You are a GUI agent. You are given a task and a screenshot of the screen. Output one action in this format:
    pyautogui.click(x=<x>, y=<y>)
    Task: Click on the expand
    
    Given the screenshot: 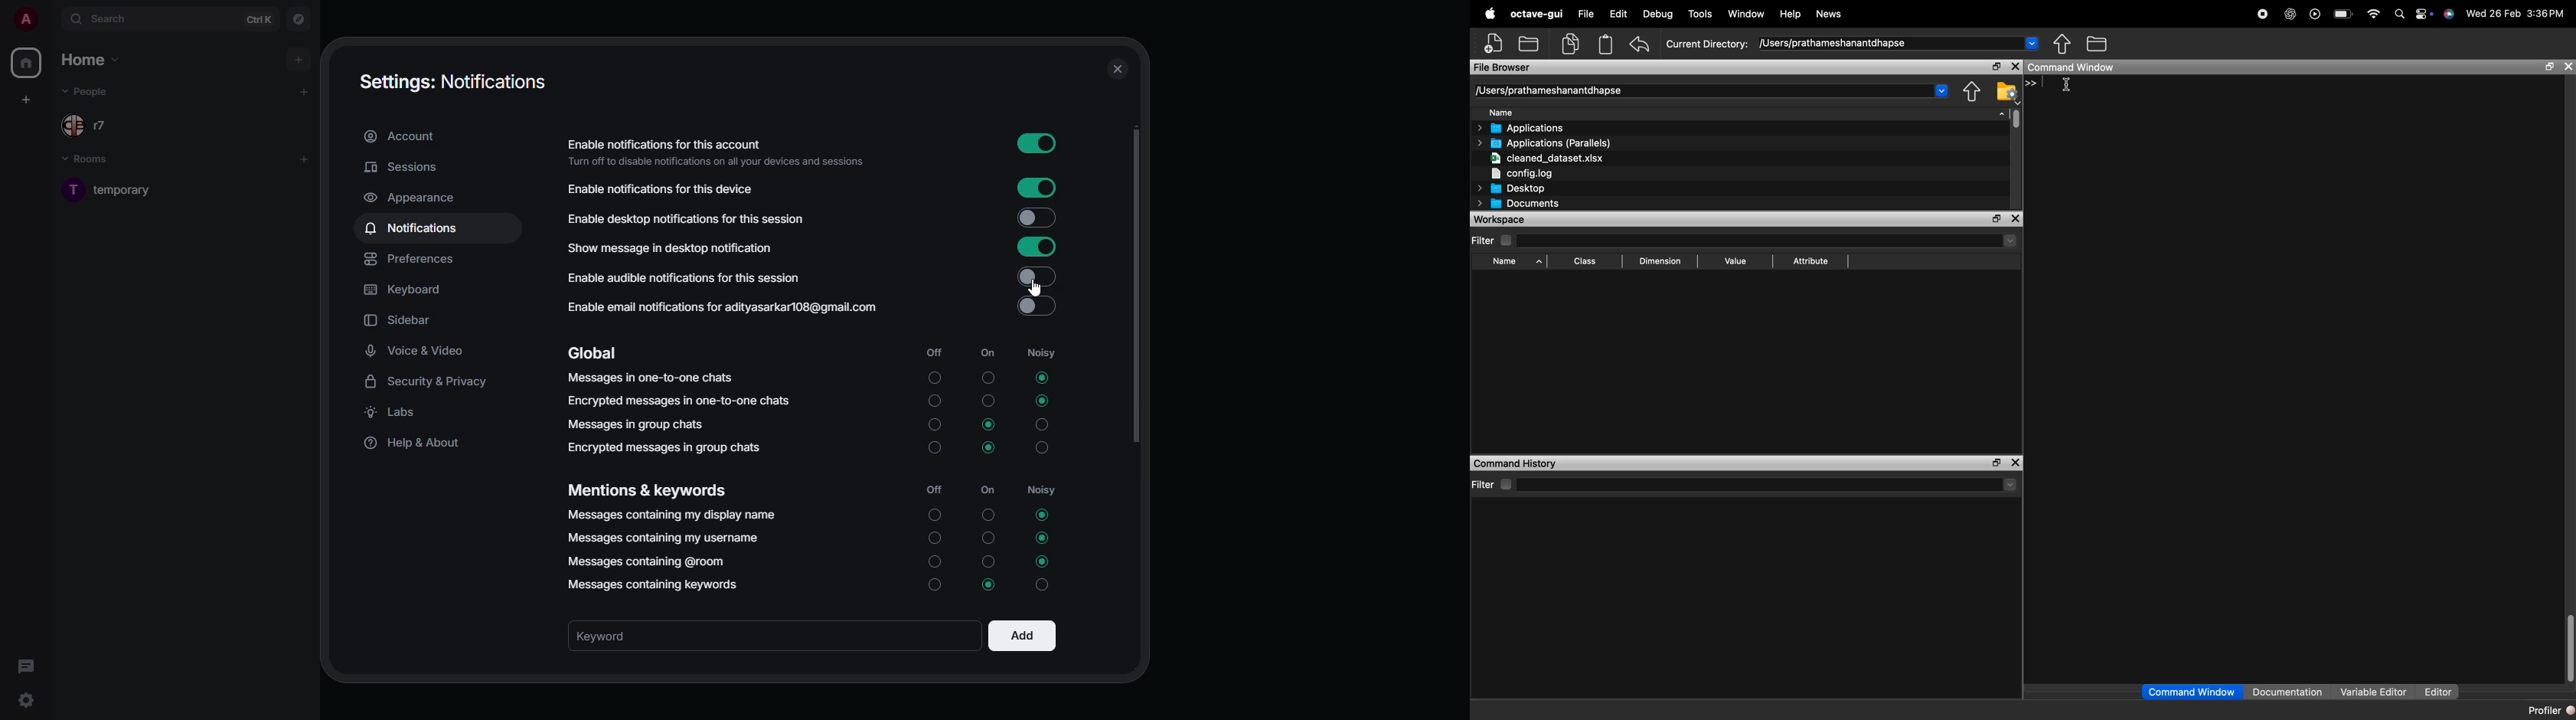 What is the action you would take?
    pyautogui.click(x=52, y=20)
    